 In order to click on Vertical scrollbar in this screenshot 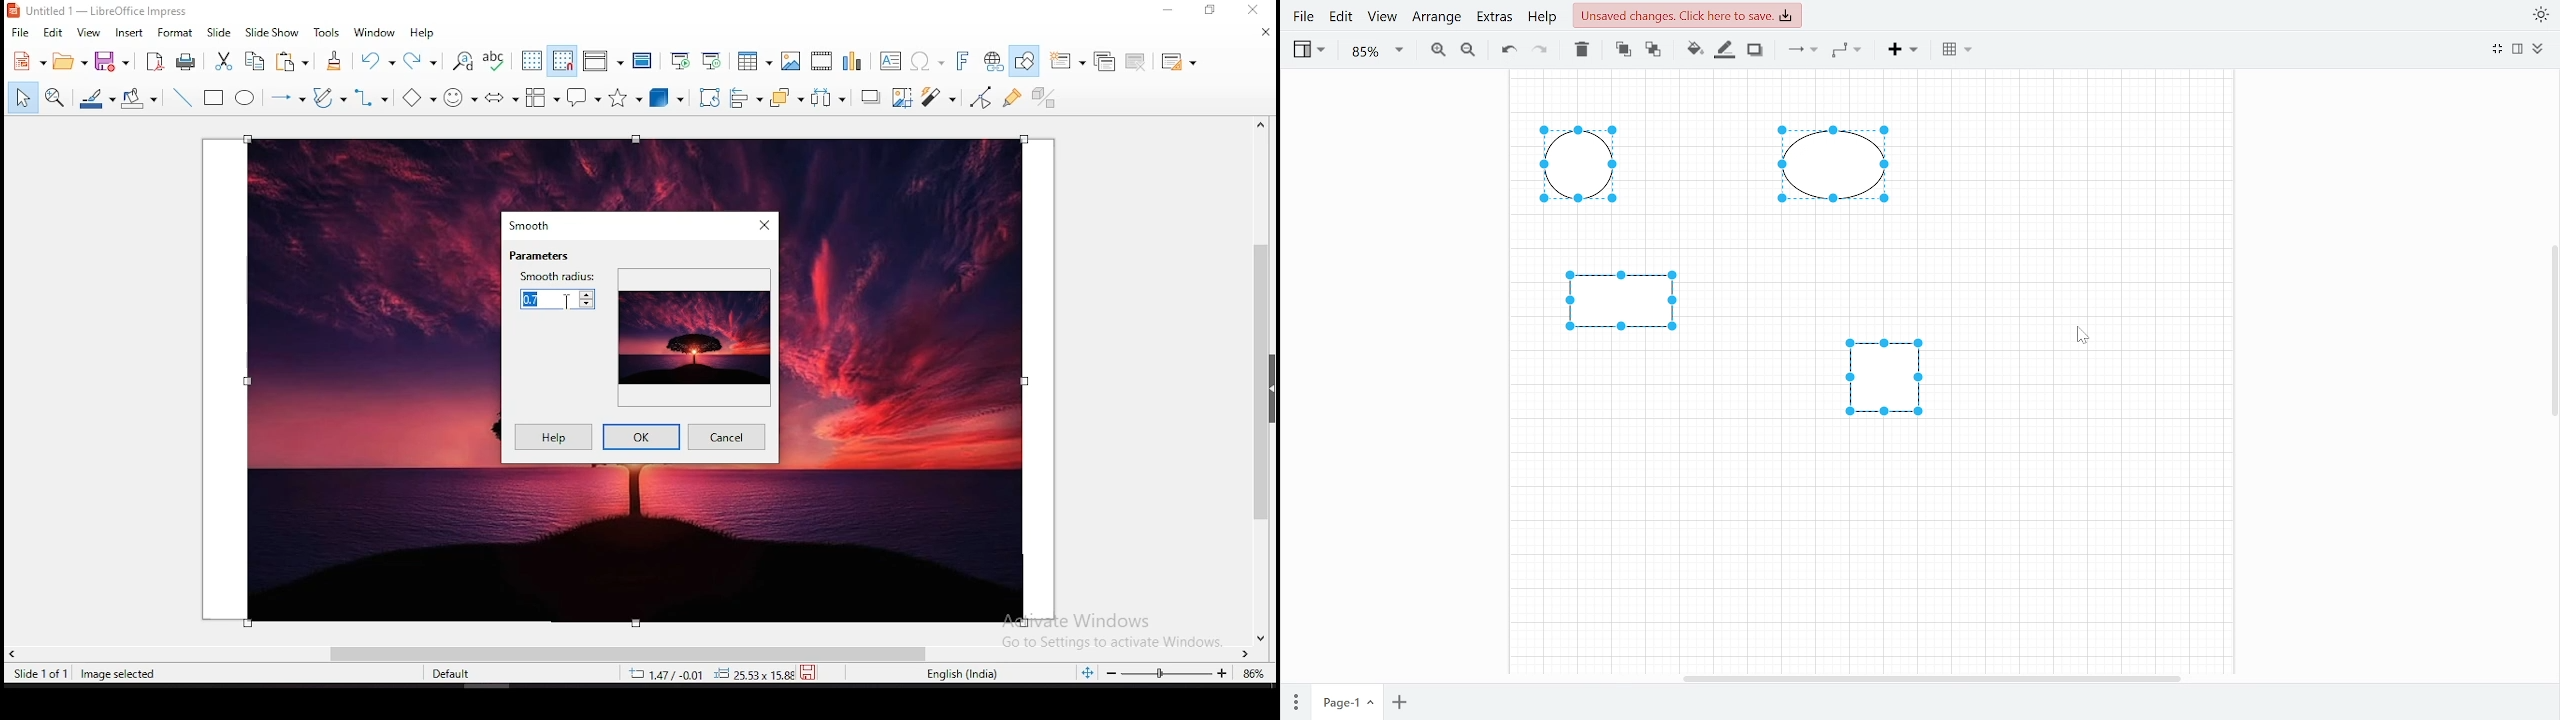, I will do `click(2550, 333)`.